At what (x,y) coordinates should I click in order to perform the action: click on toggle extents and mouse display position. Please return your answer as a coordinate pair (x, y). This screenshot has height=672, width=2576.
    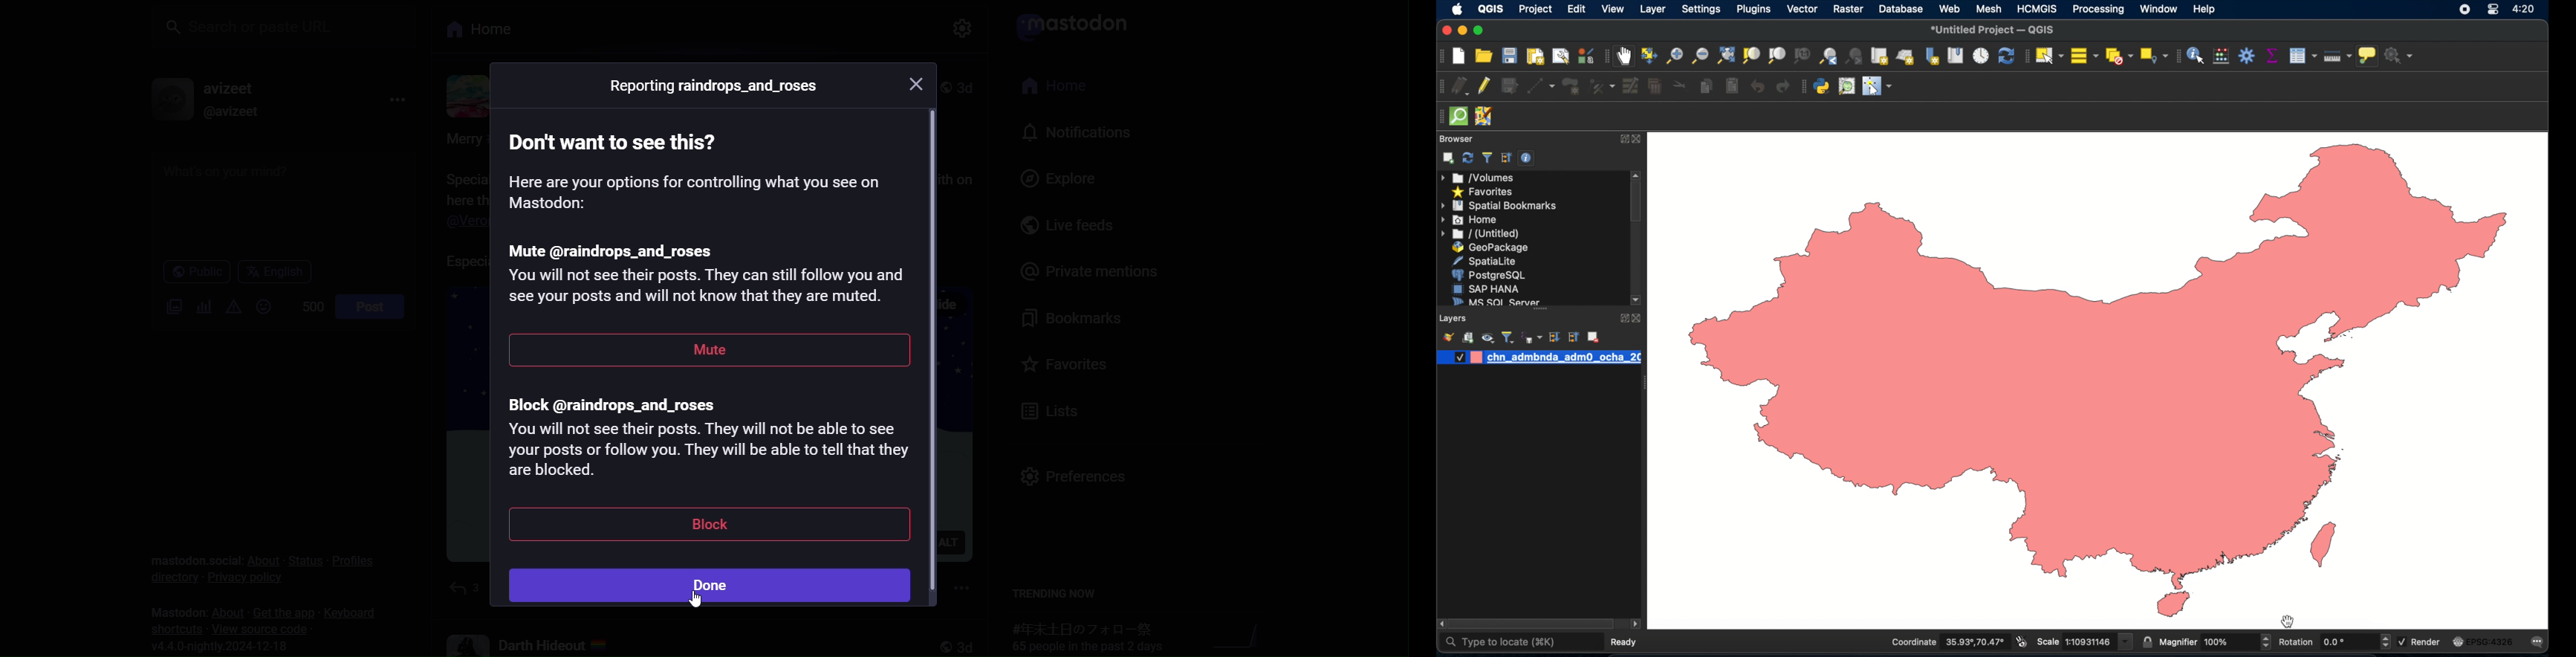
    Looking at the image, I should click on (2021, 642).